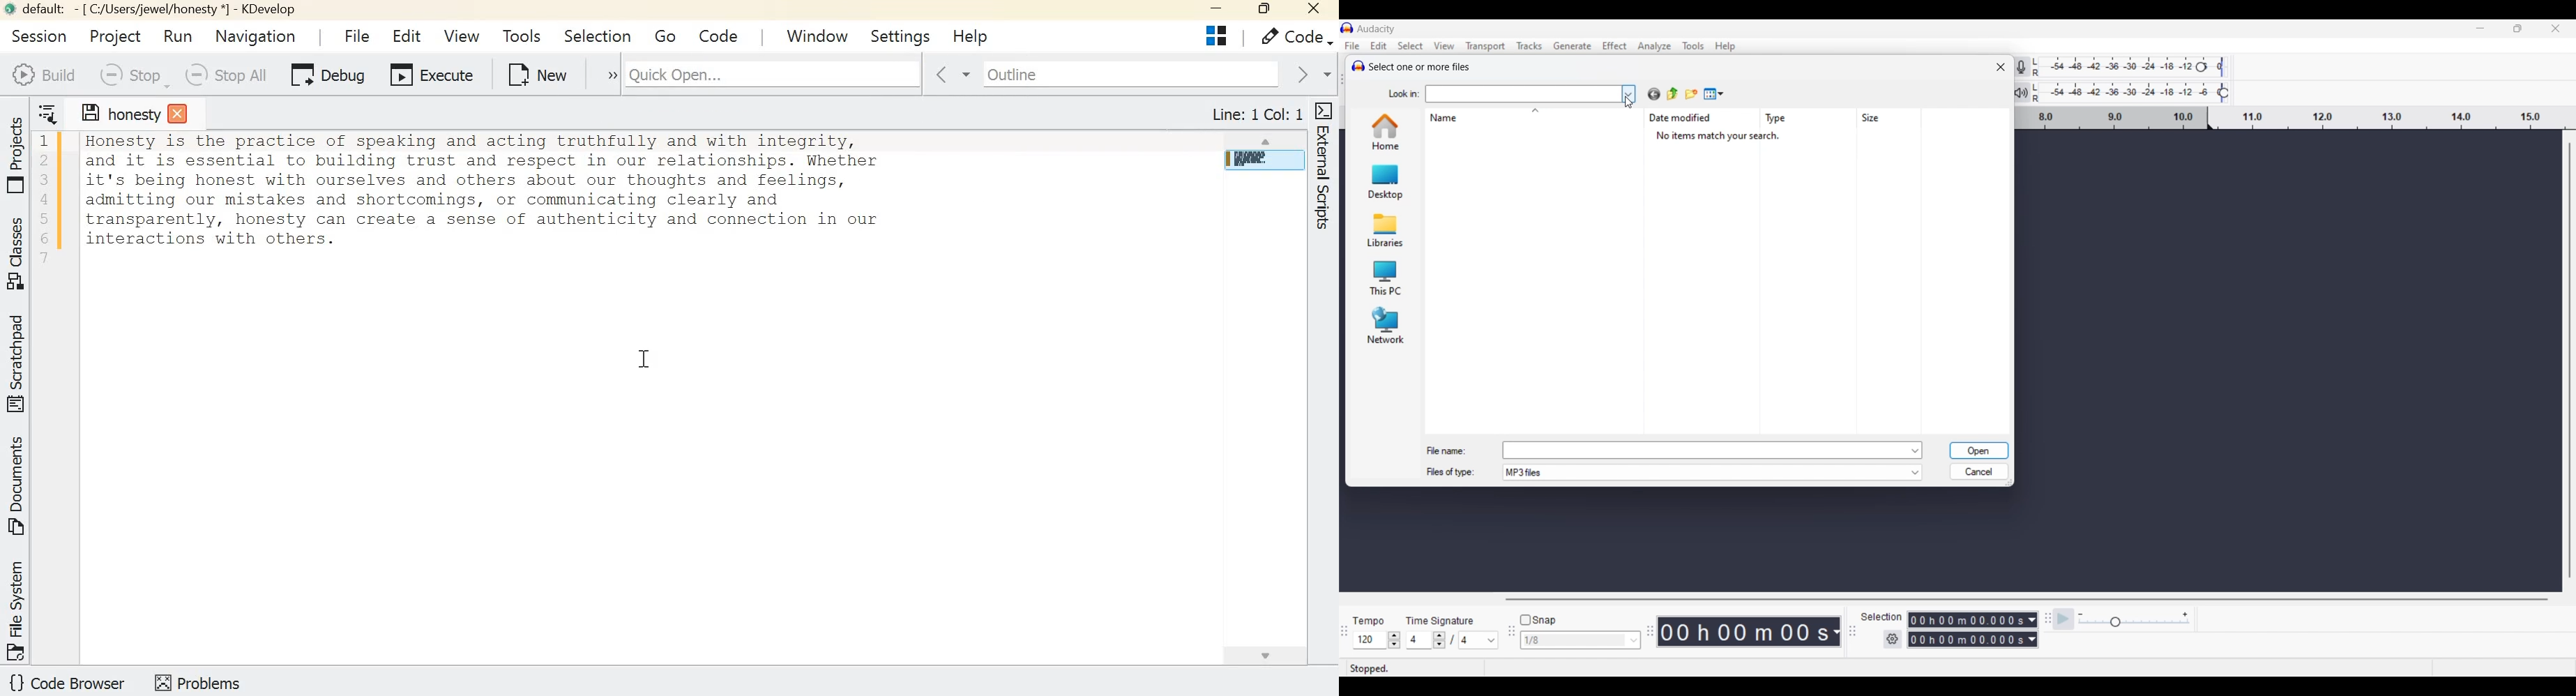 The width and height of the screenshot is (2576, 700). Describe the element at coordinates (1726, 46) in the screenshot. I see `Help menu` at that location.